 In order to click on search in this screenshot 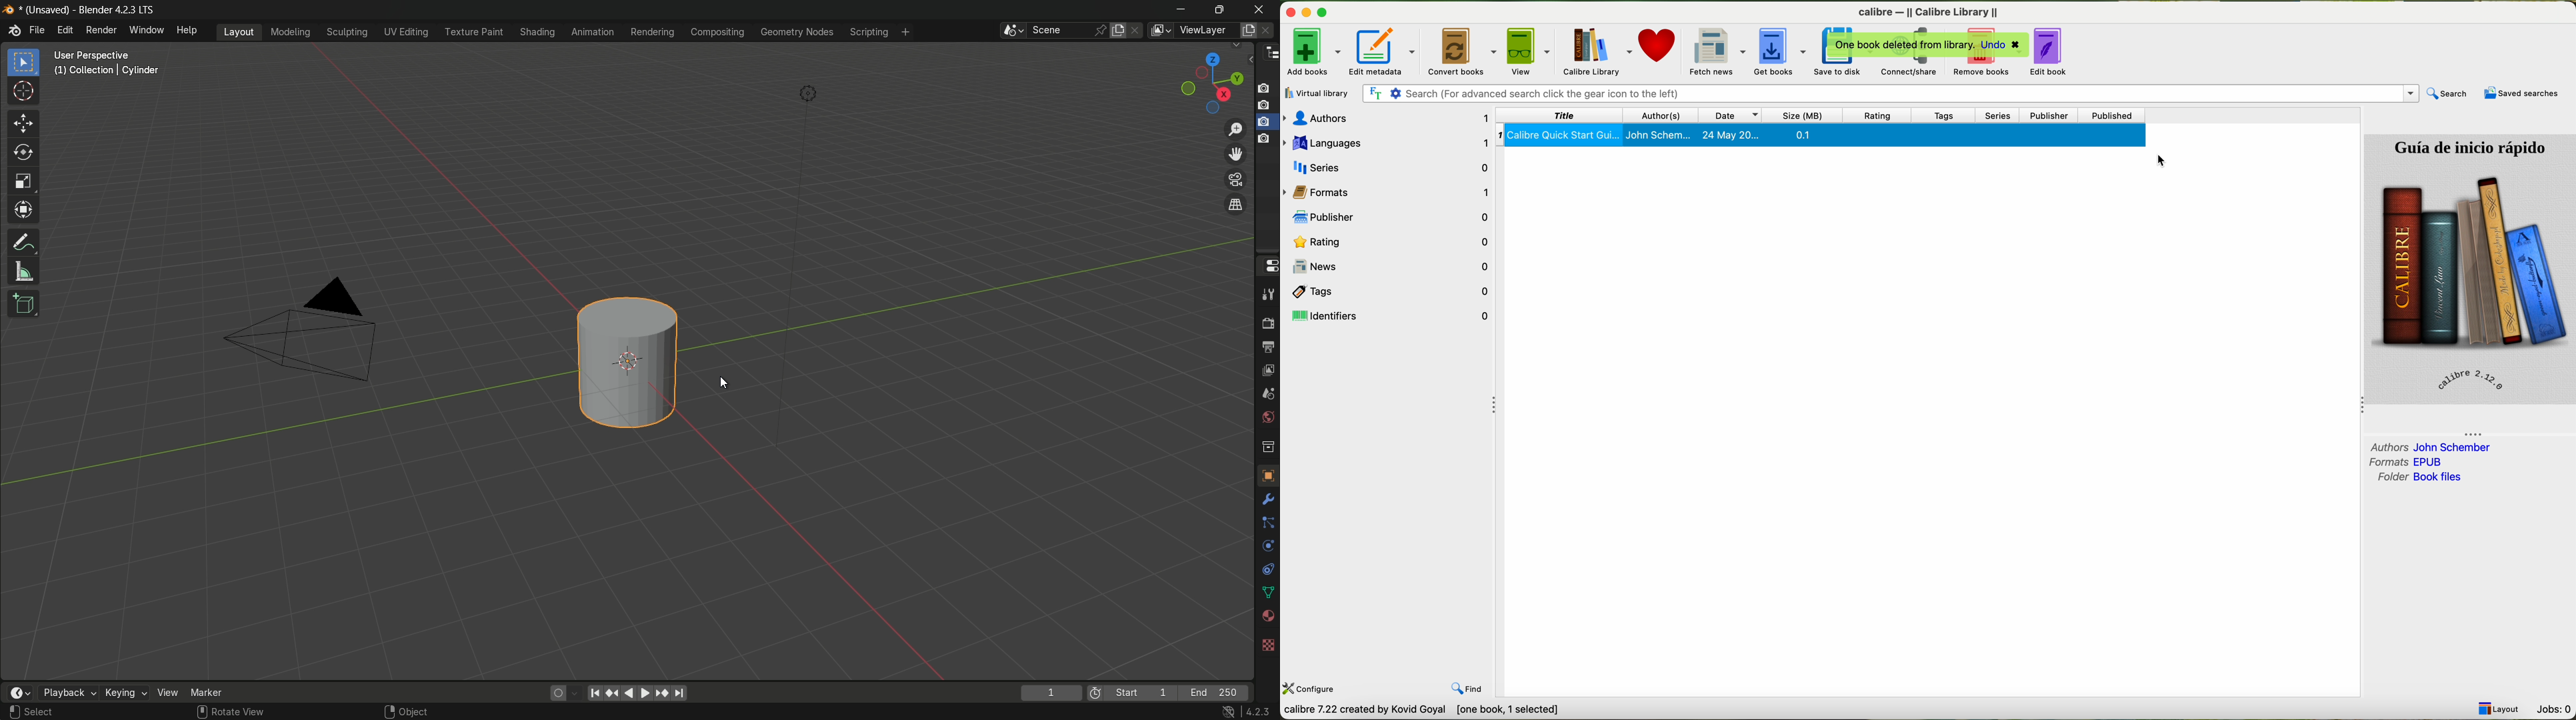, I will do `click(2449, 94)`.